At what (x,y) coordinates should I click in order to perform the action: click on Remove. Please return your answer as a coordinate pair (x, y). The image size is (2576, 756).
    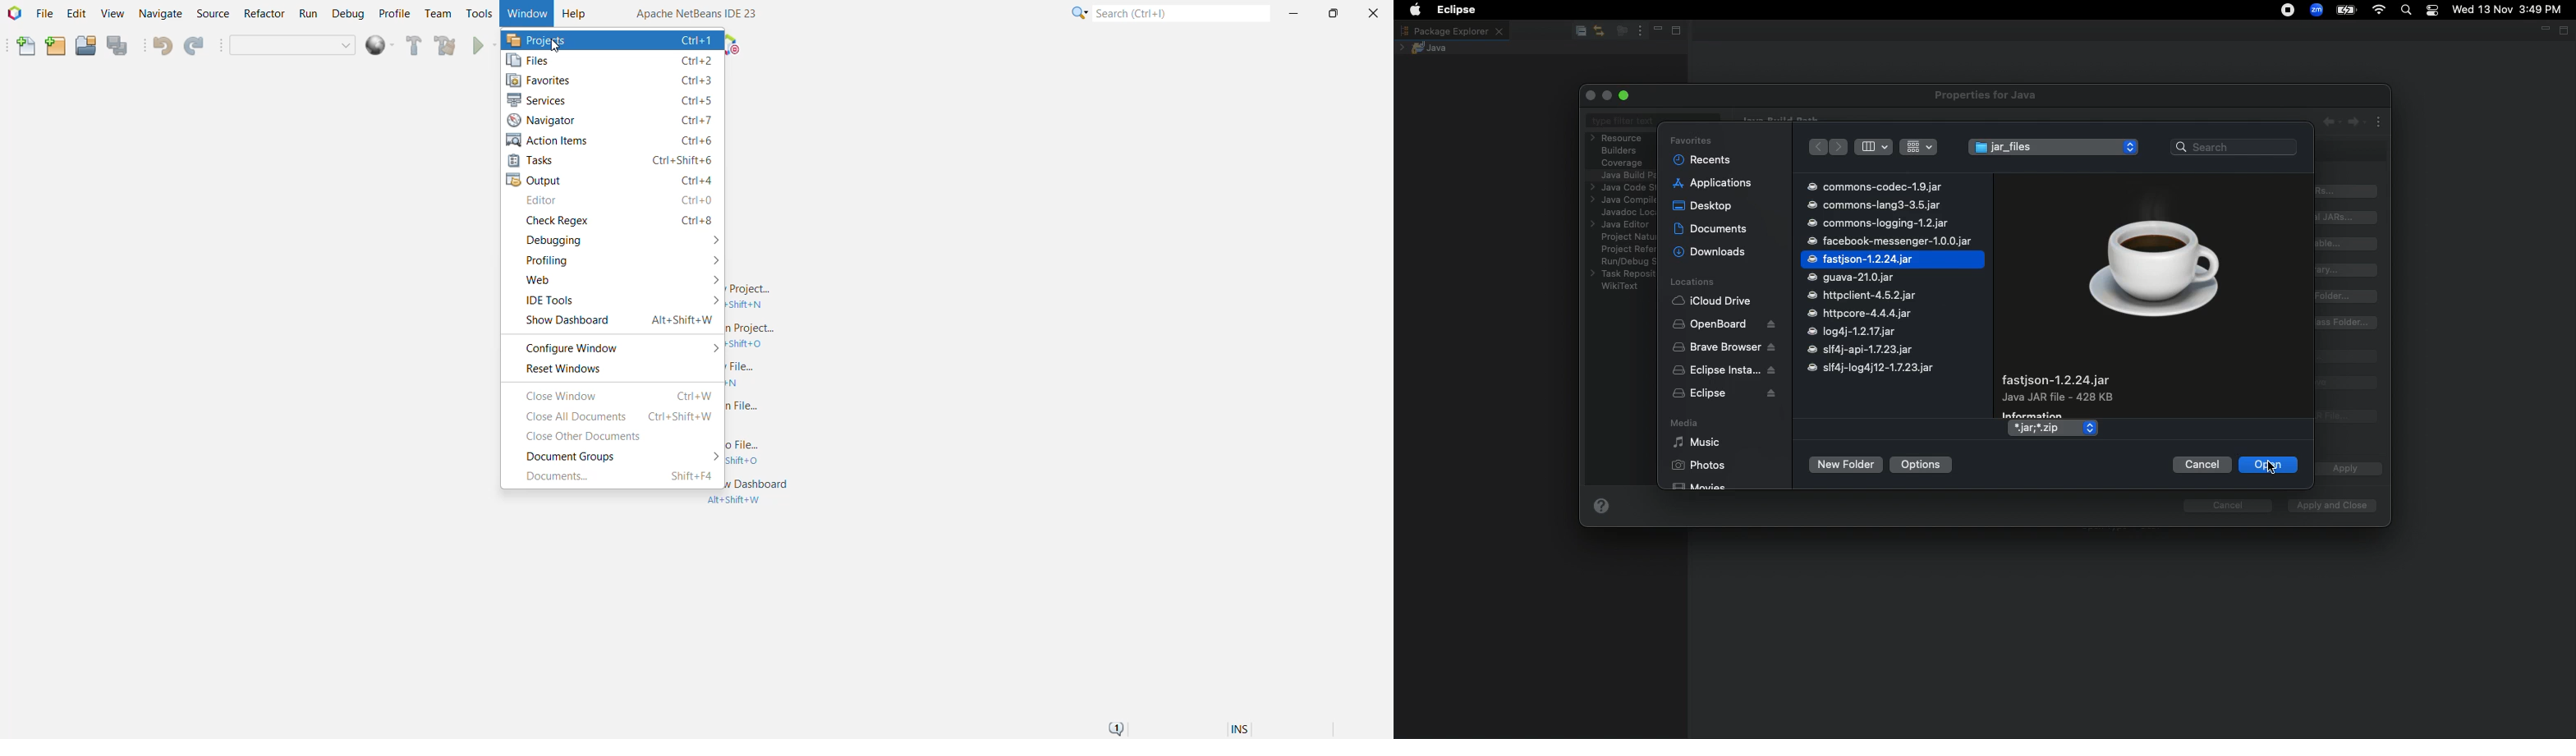
    Looking at the image, I should click on (2347, 383).